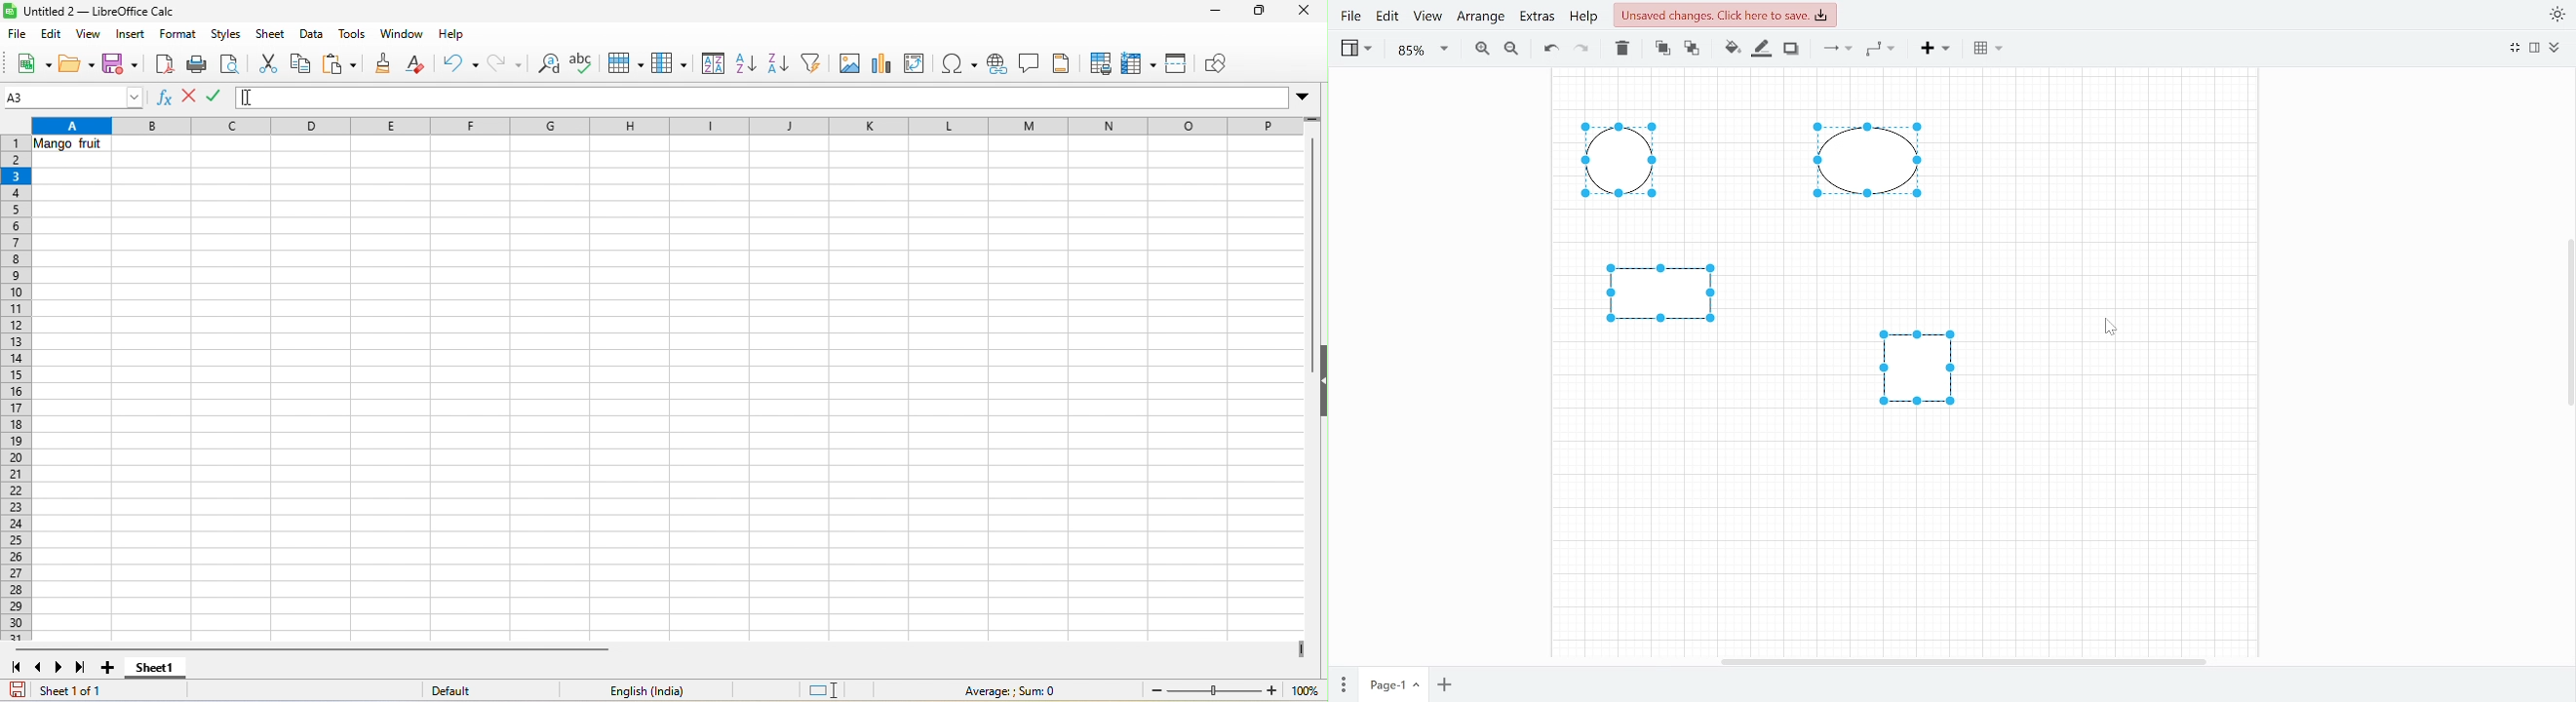 This screenshot has height=728, width=2576. Describe the element at coordinates (670, 65) in the screenshot. I see `column` at that location.